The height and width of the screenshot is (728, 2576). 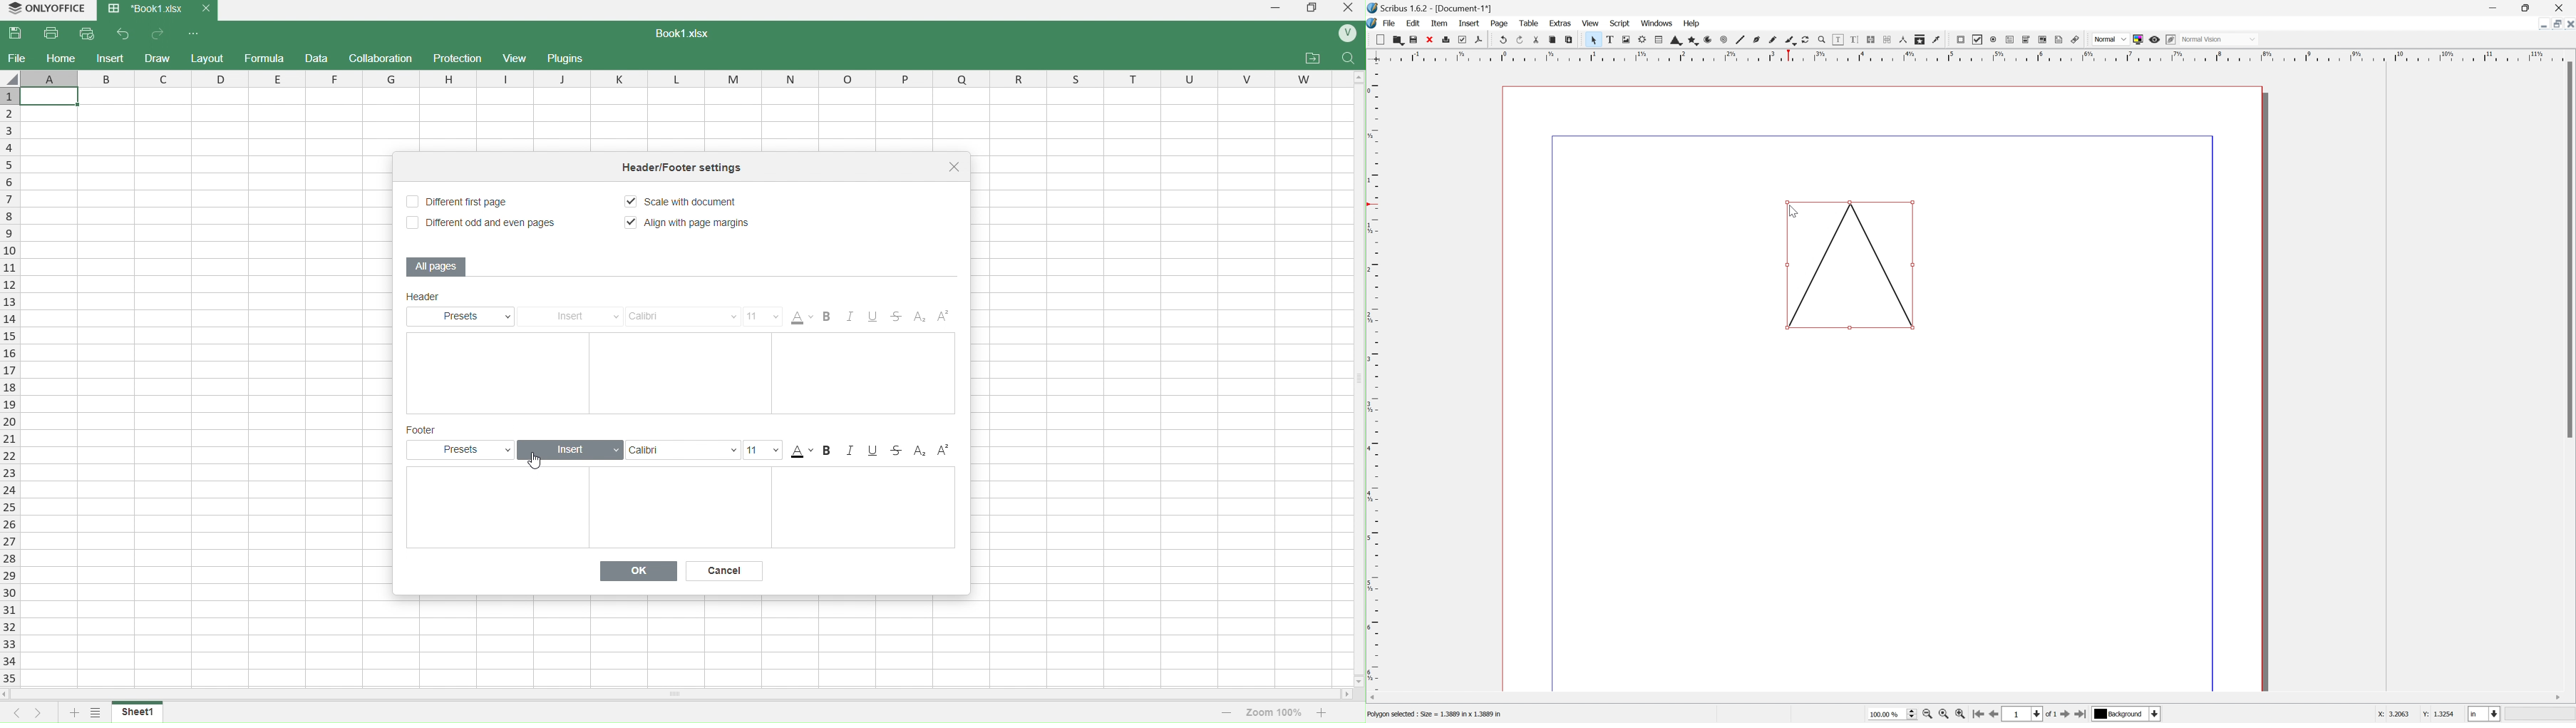 I want to click on Toggle color management system, so click(x=2139, y=40).